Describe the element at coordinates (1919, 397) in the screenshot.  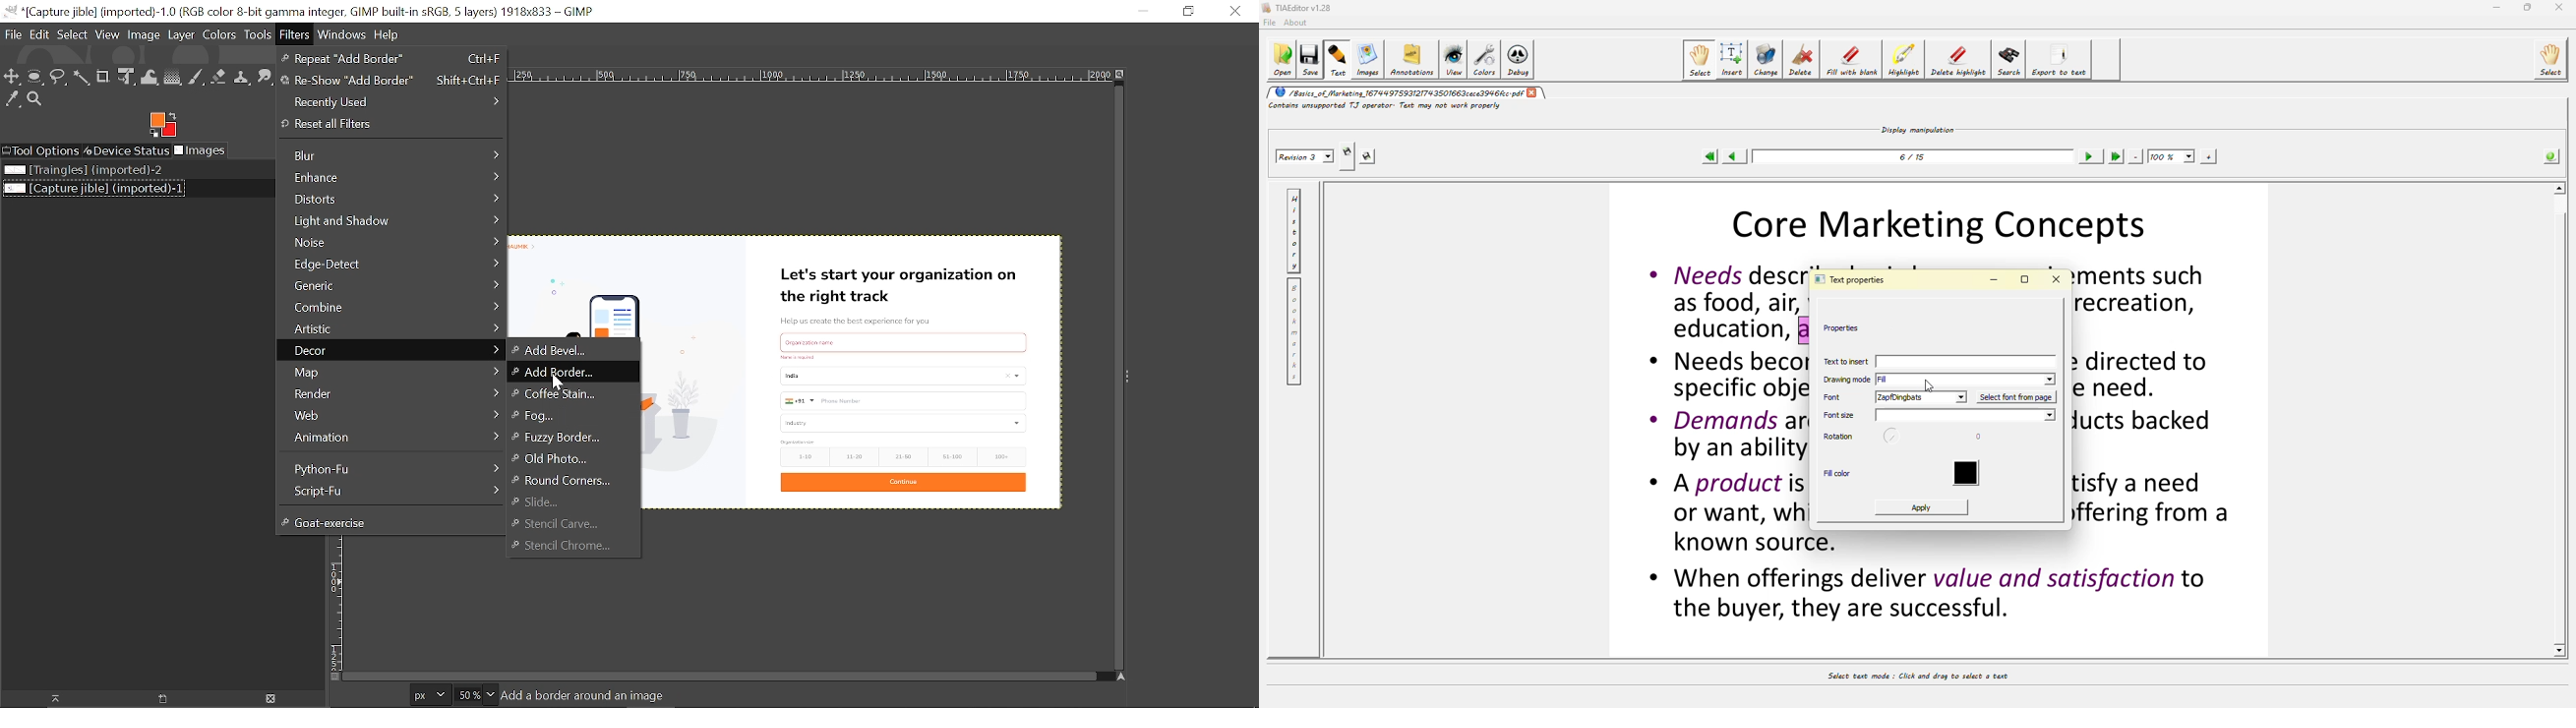
I see `zapfdingbats` at that location.